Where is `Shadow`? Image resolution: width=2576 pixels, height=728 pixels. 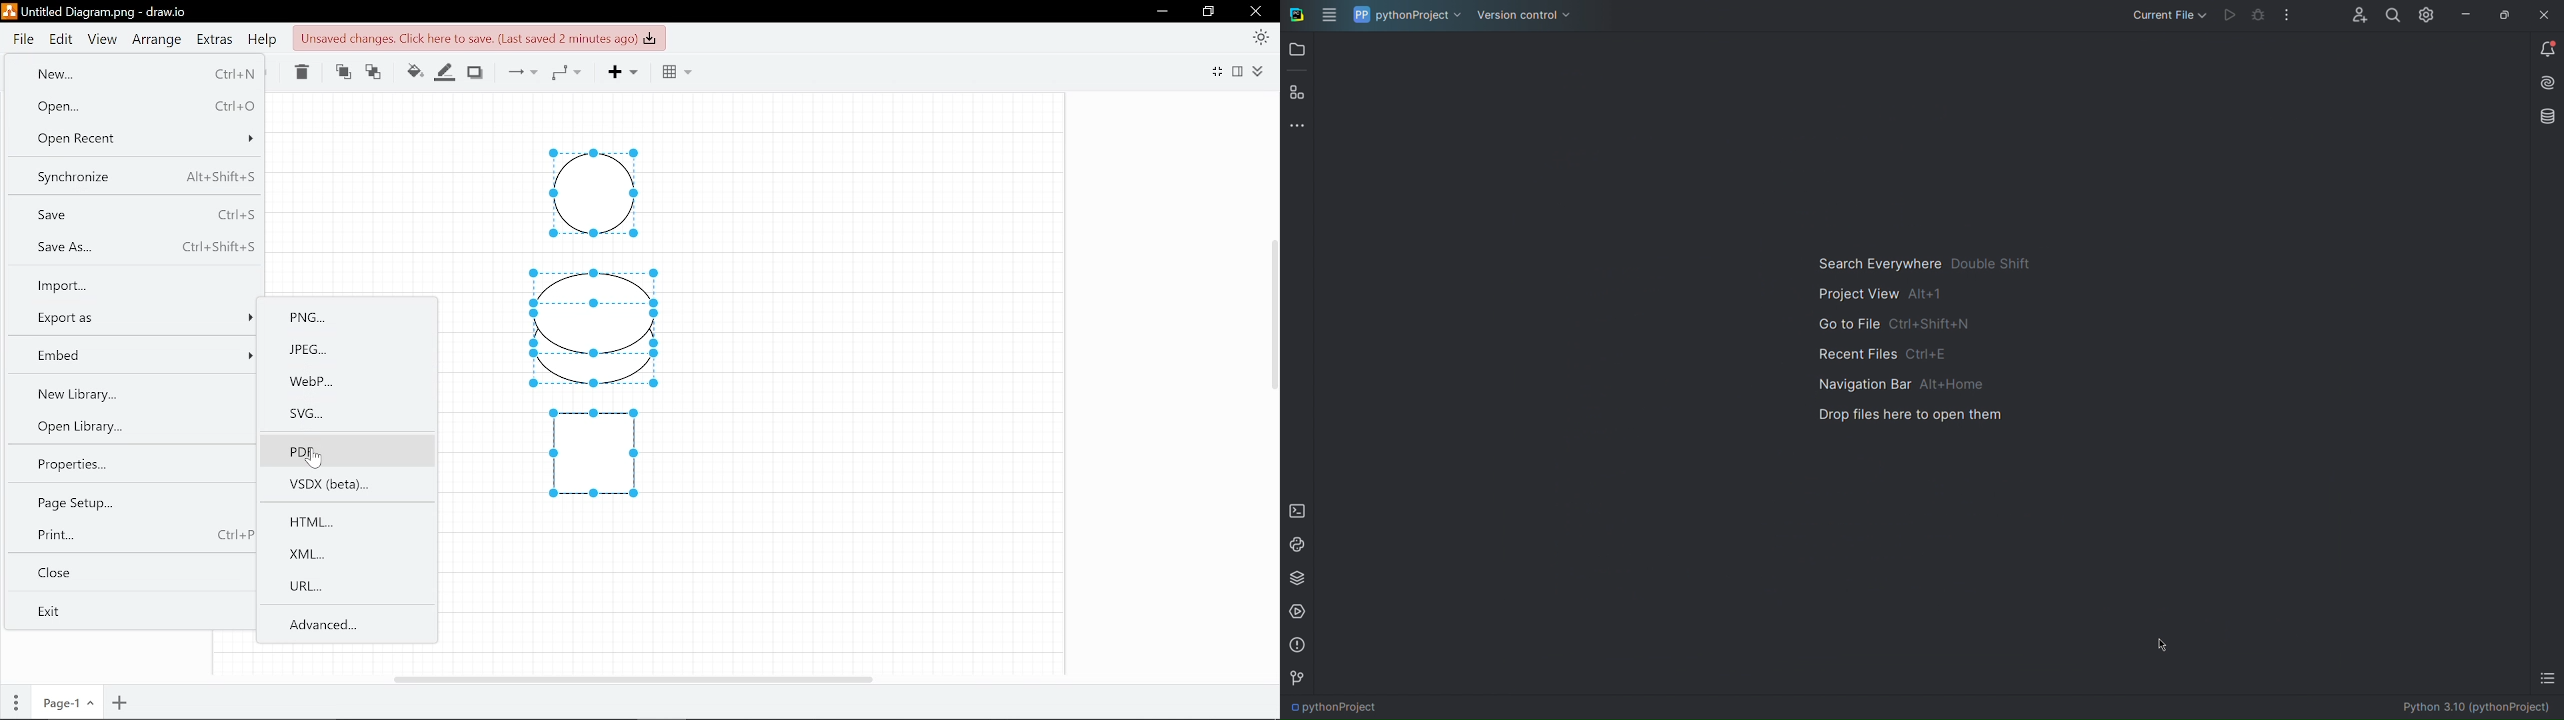 Shadow is located at coordinates (477, 72).